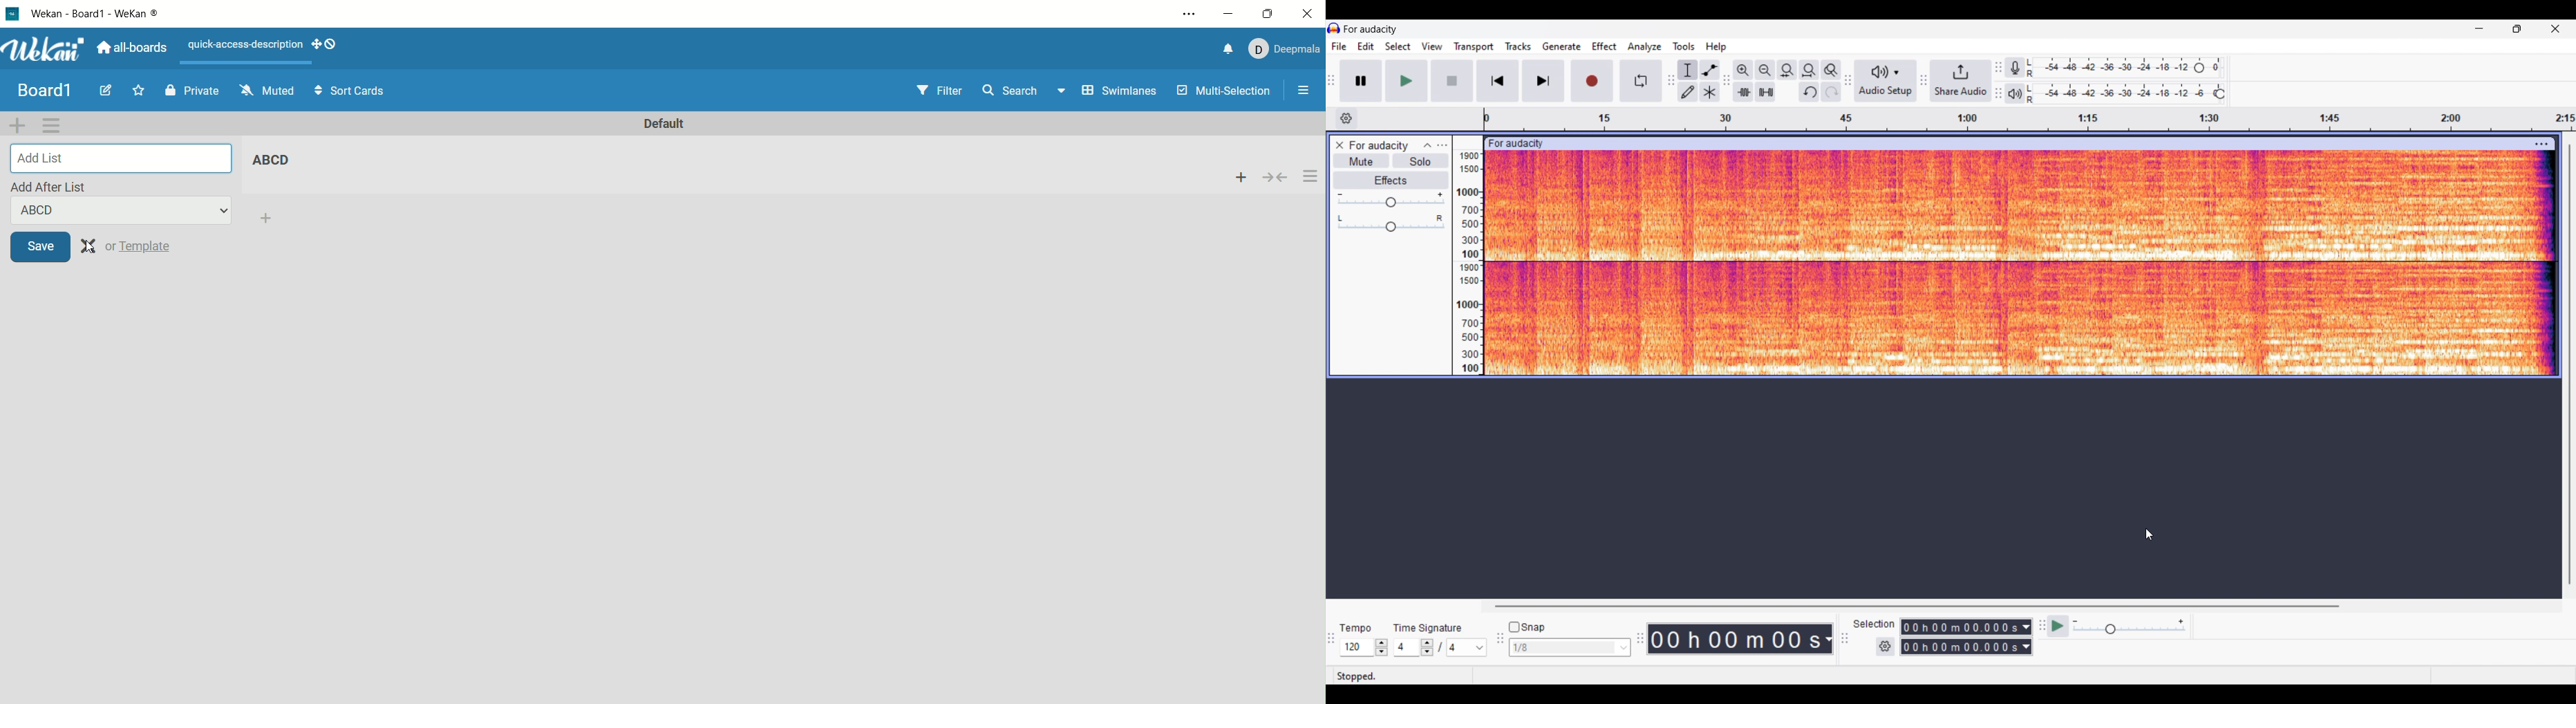 The height and width of the screenshot is (728, 2576). Describe the element at coordinates (1334, 28) in the screenshot. I see `Software logo` at that location.